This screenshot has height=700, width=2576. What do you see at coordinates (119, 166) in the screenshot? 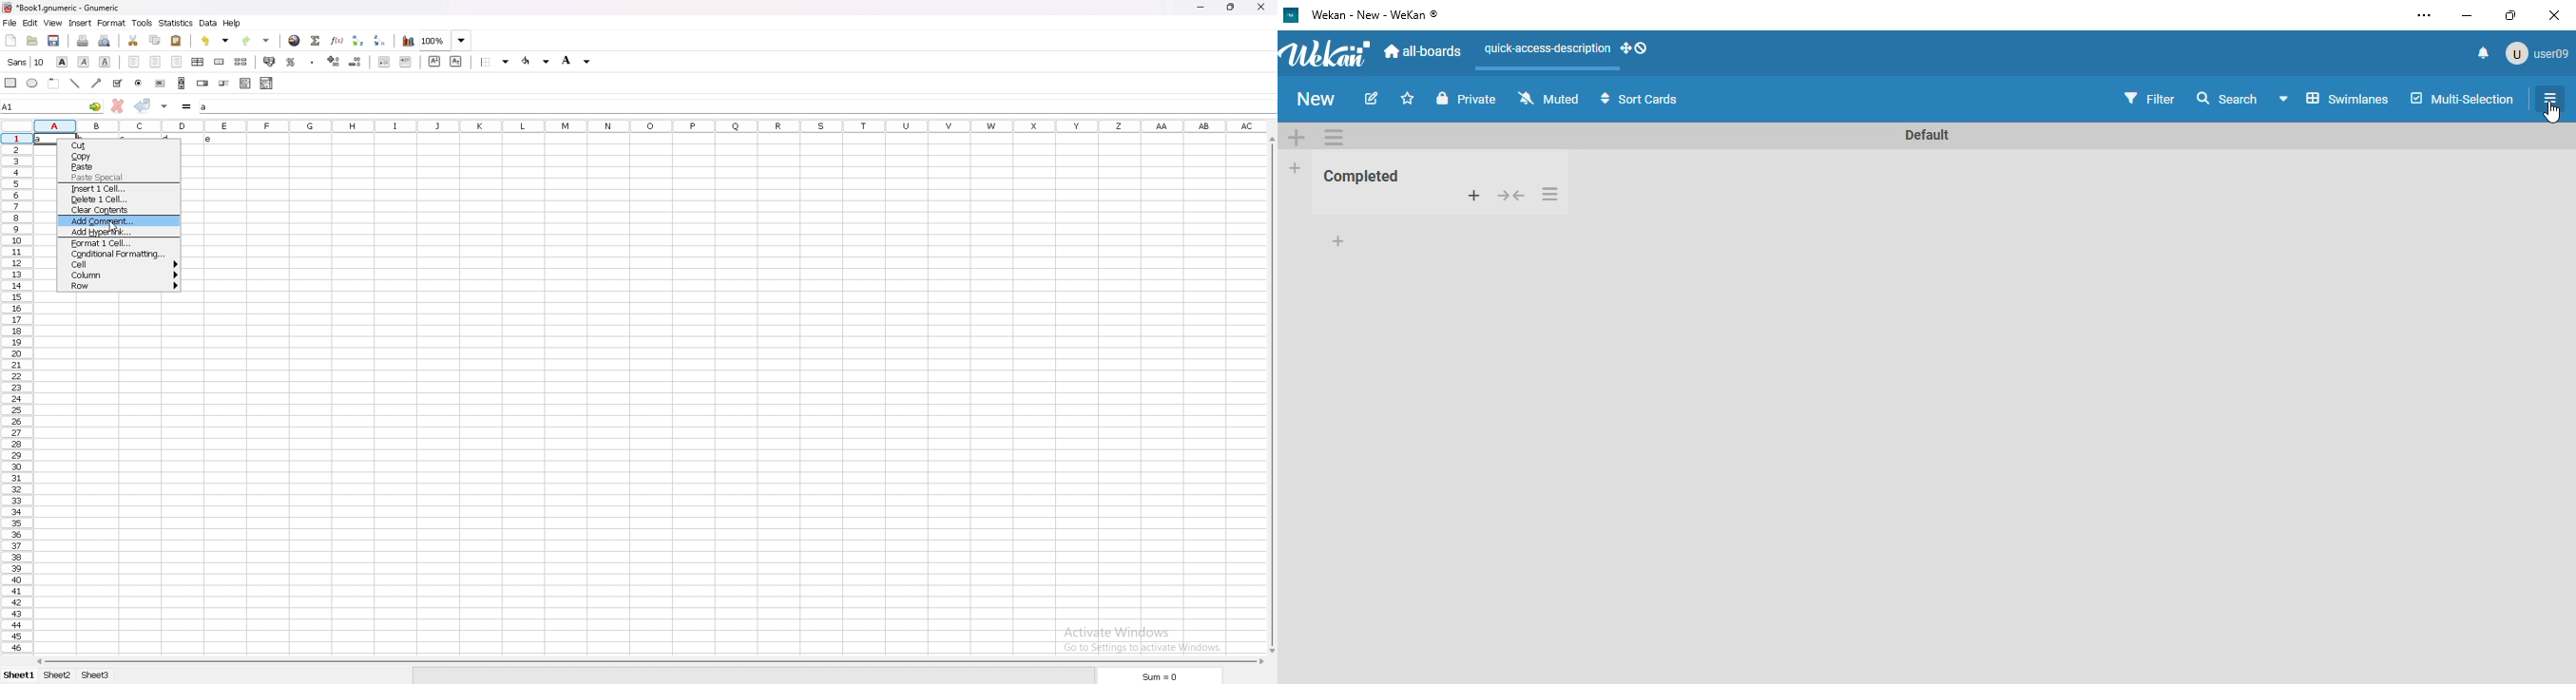
I see `paste` at bounding box center [119, 166].